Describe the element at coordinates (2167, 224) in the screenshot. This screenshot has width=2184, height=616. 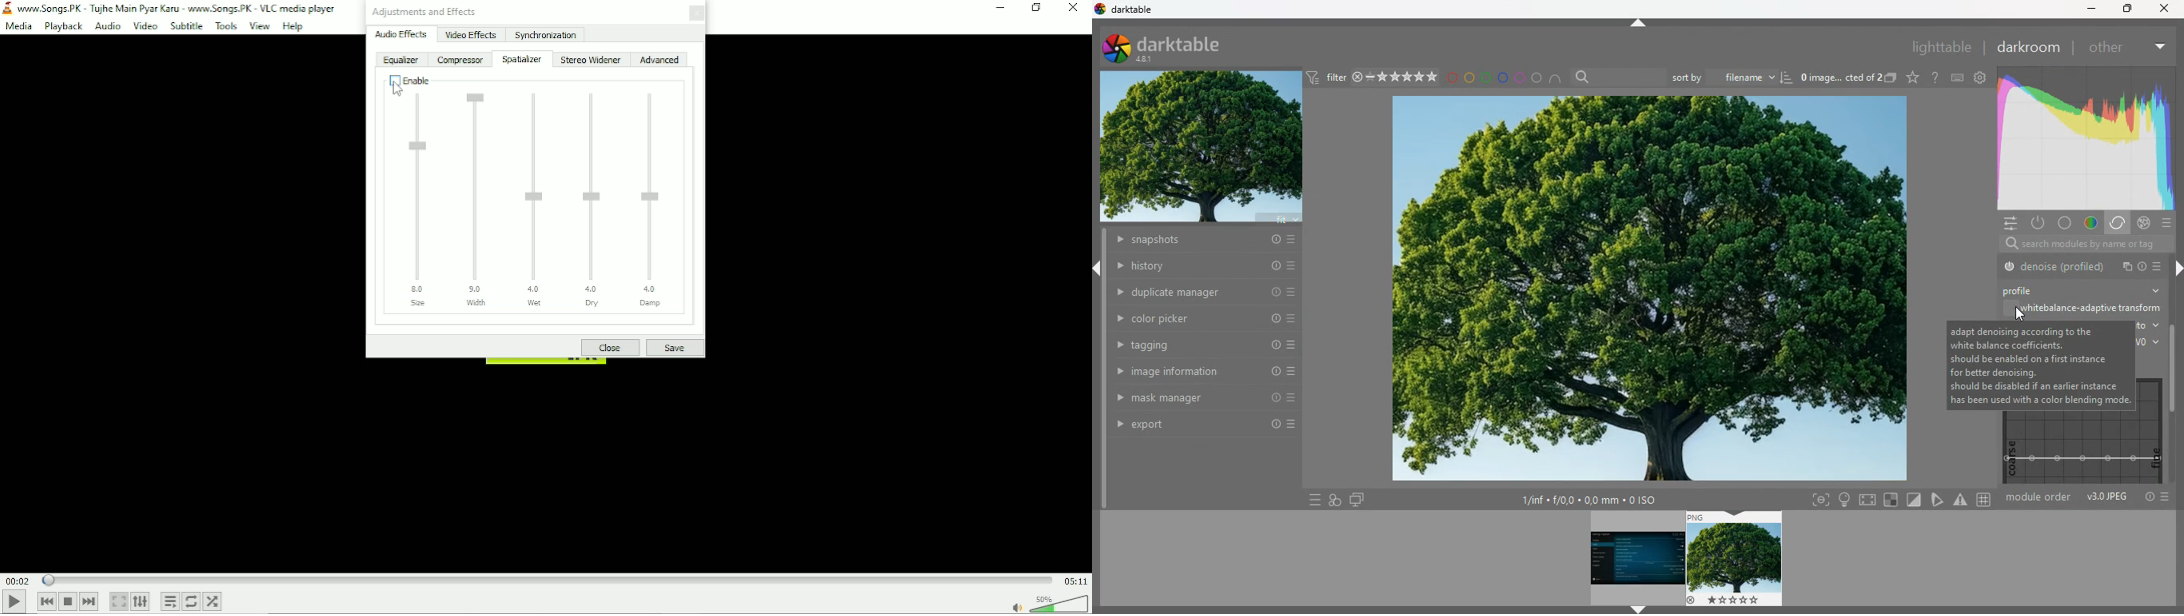
I see `more` at that location.